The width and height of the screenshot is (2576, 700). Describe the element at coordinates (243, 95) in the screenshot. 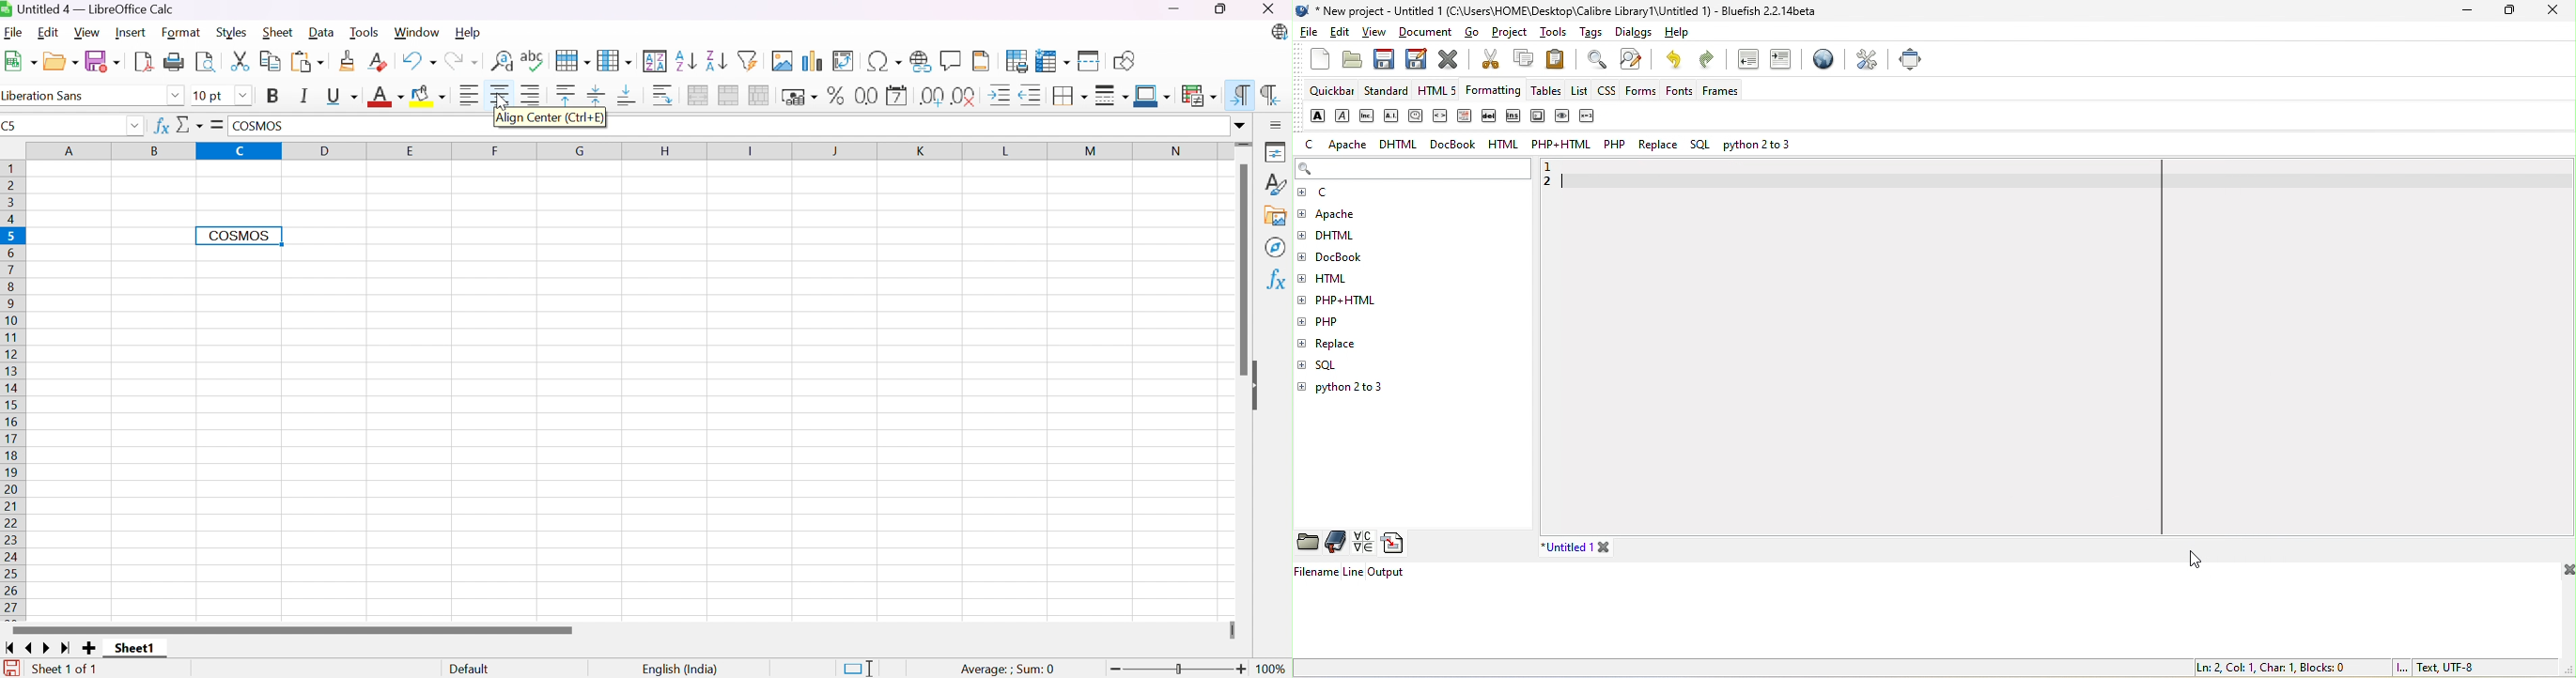

I see `Drop Down` at that location.